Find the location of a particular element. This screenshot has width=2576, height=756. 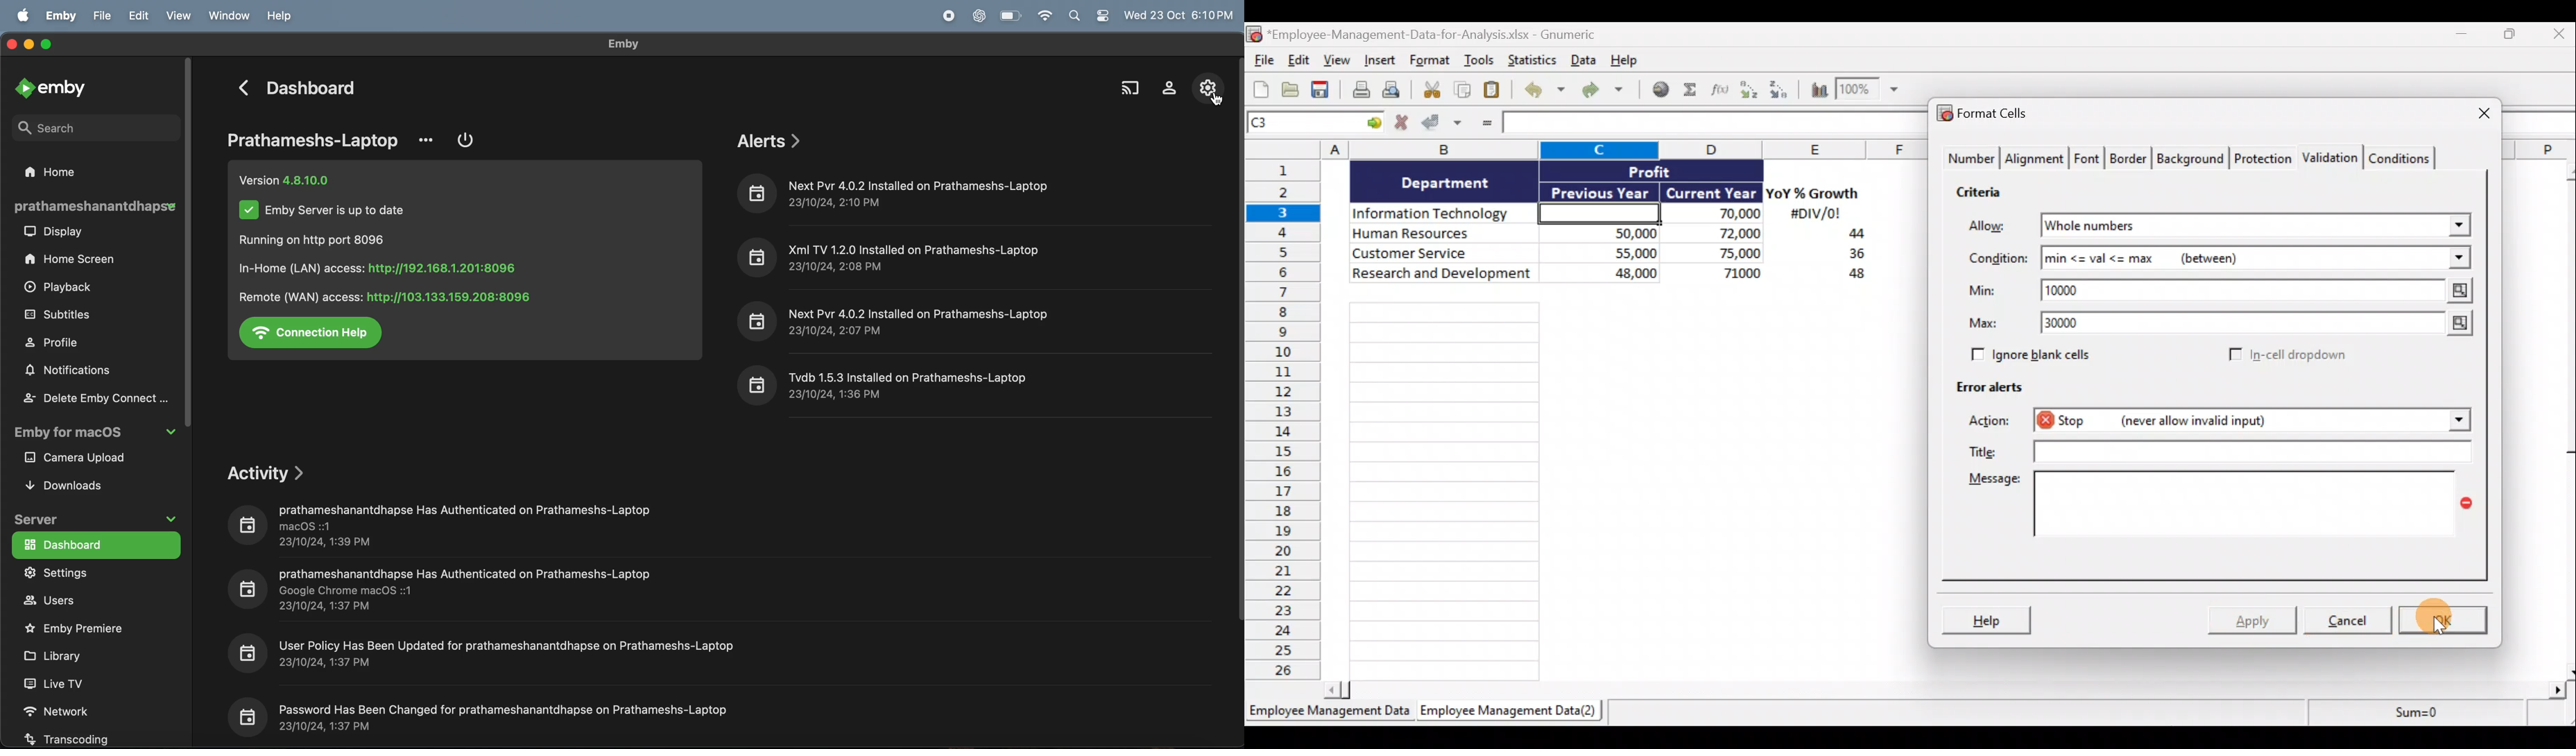

Ignore blank cells is located at coordinates (2051, 355).